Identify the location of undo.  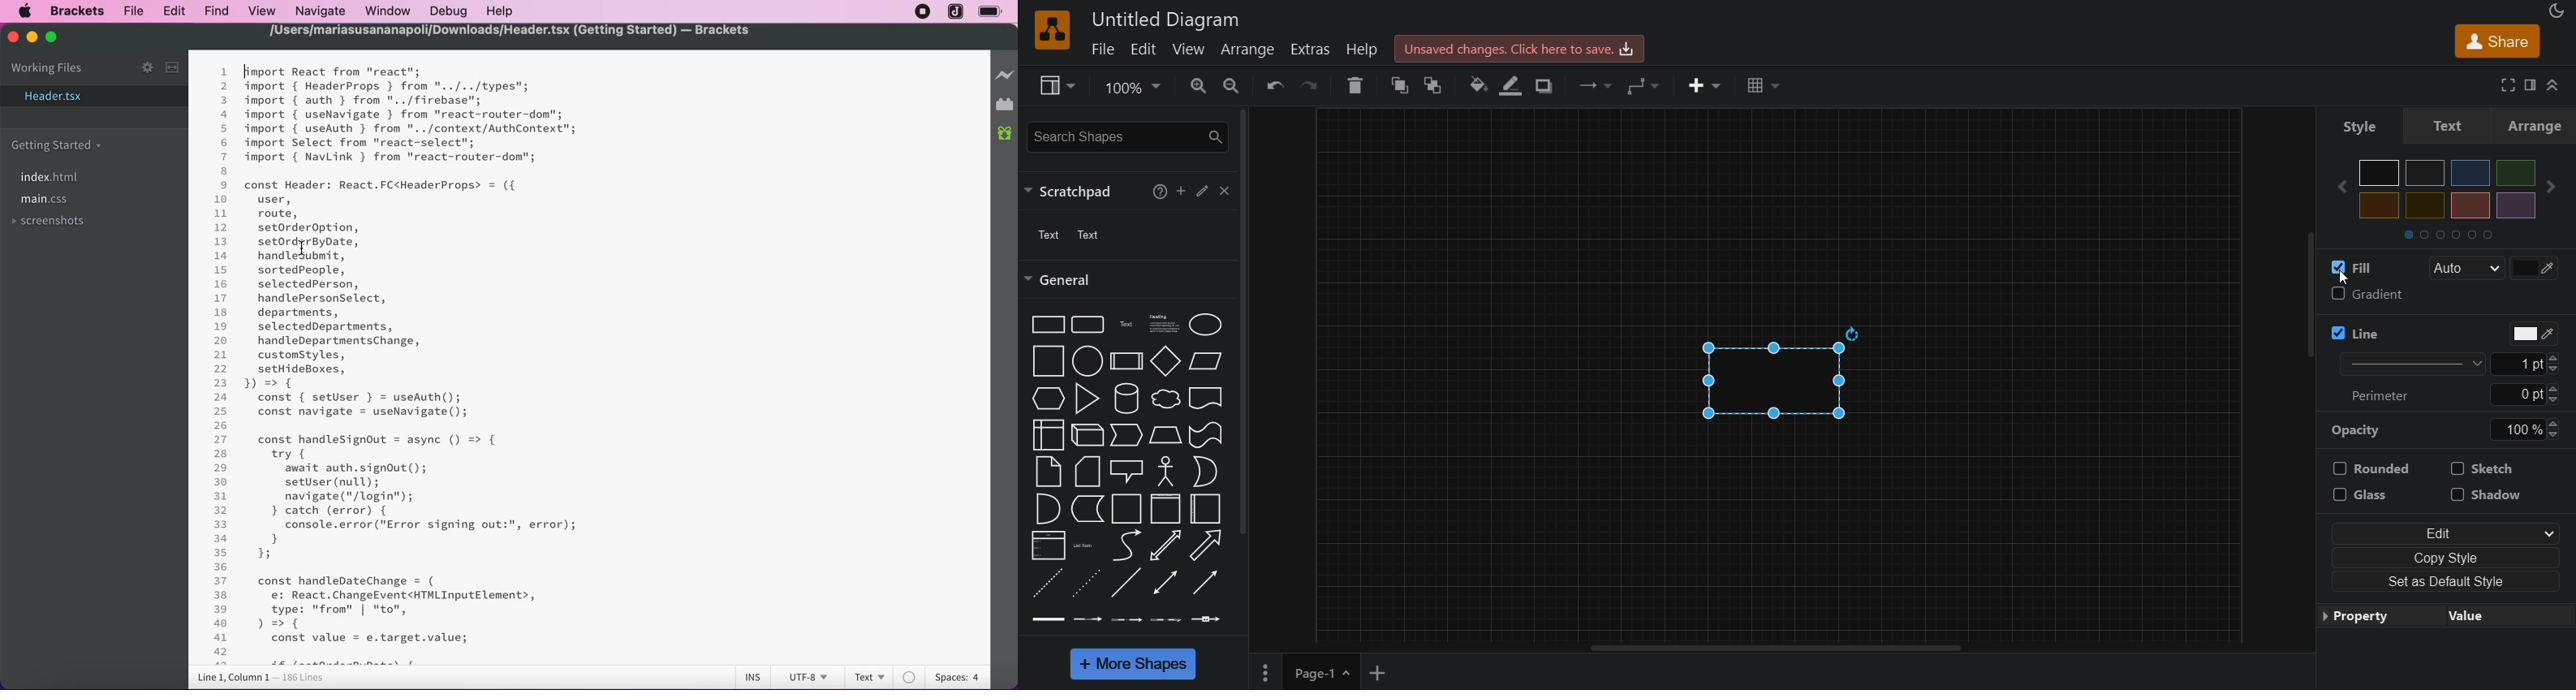
(1274, 86).